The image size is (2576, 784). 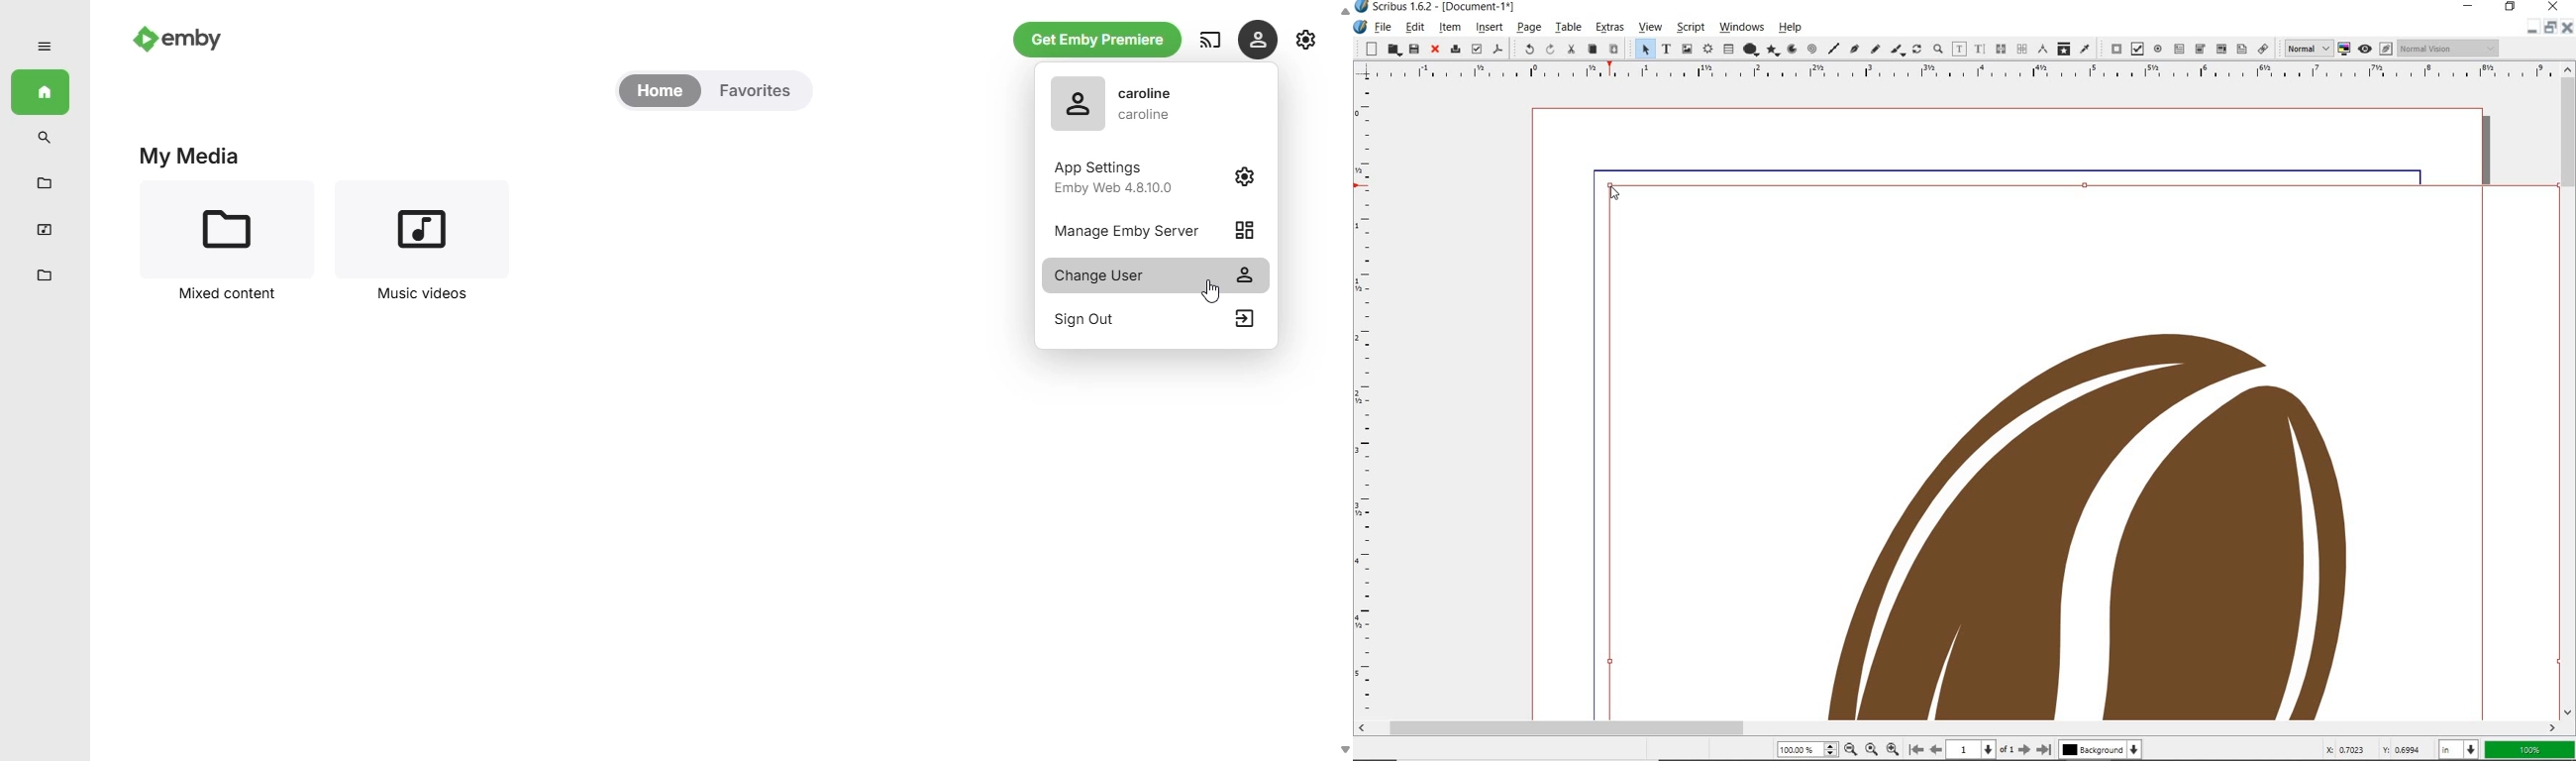 I want to click on edit text with story editor, so click(x=1980, y=49).